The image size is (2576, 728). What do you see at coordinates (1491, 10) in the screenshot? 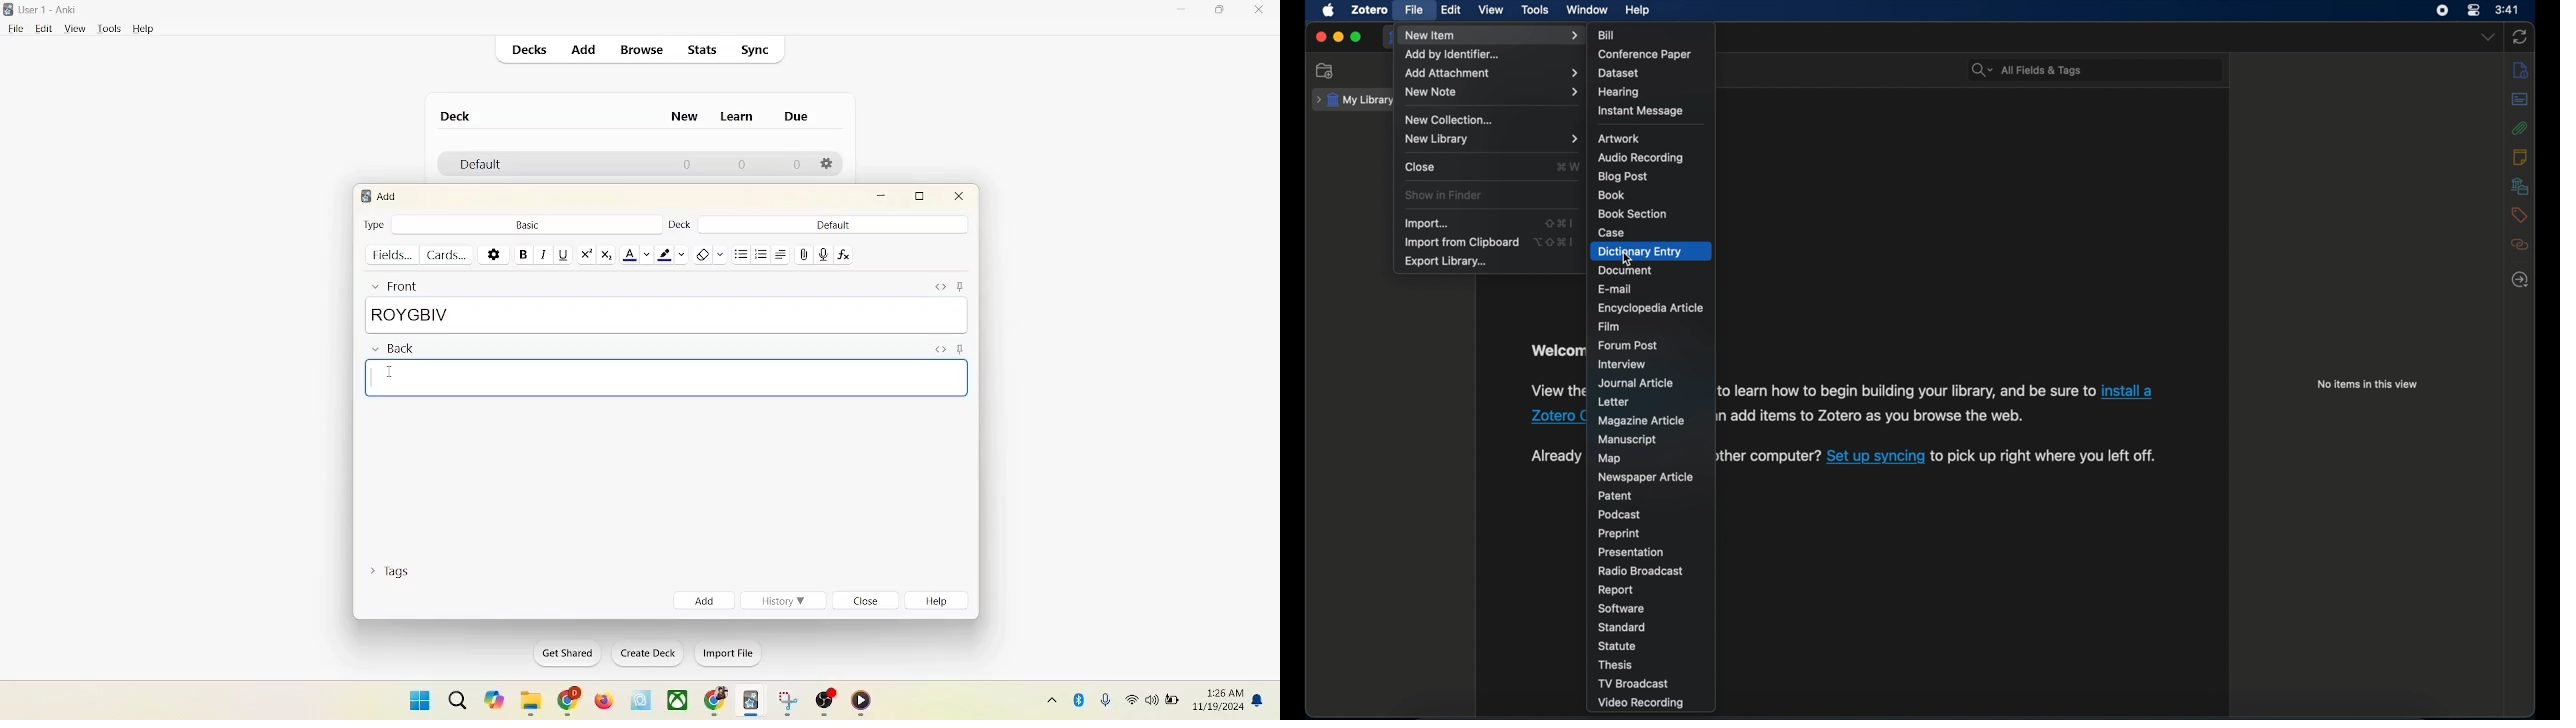
I see `view` at bounding box center [1491, 10].